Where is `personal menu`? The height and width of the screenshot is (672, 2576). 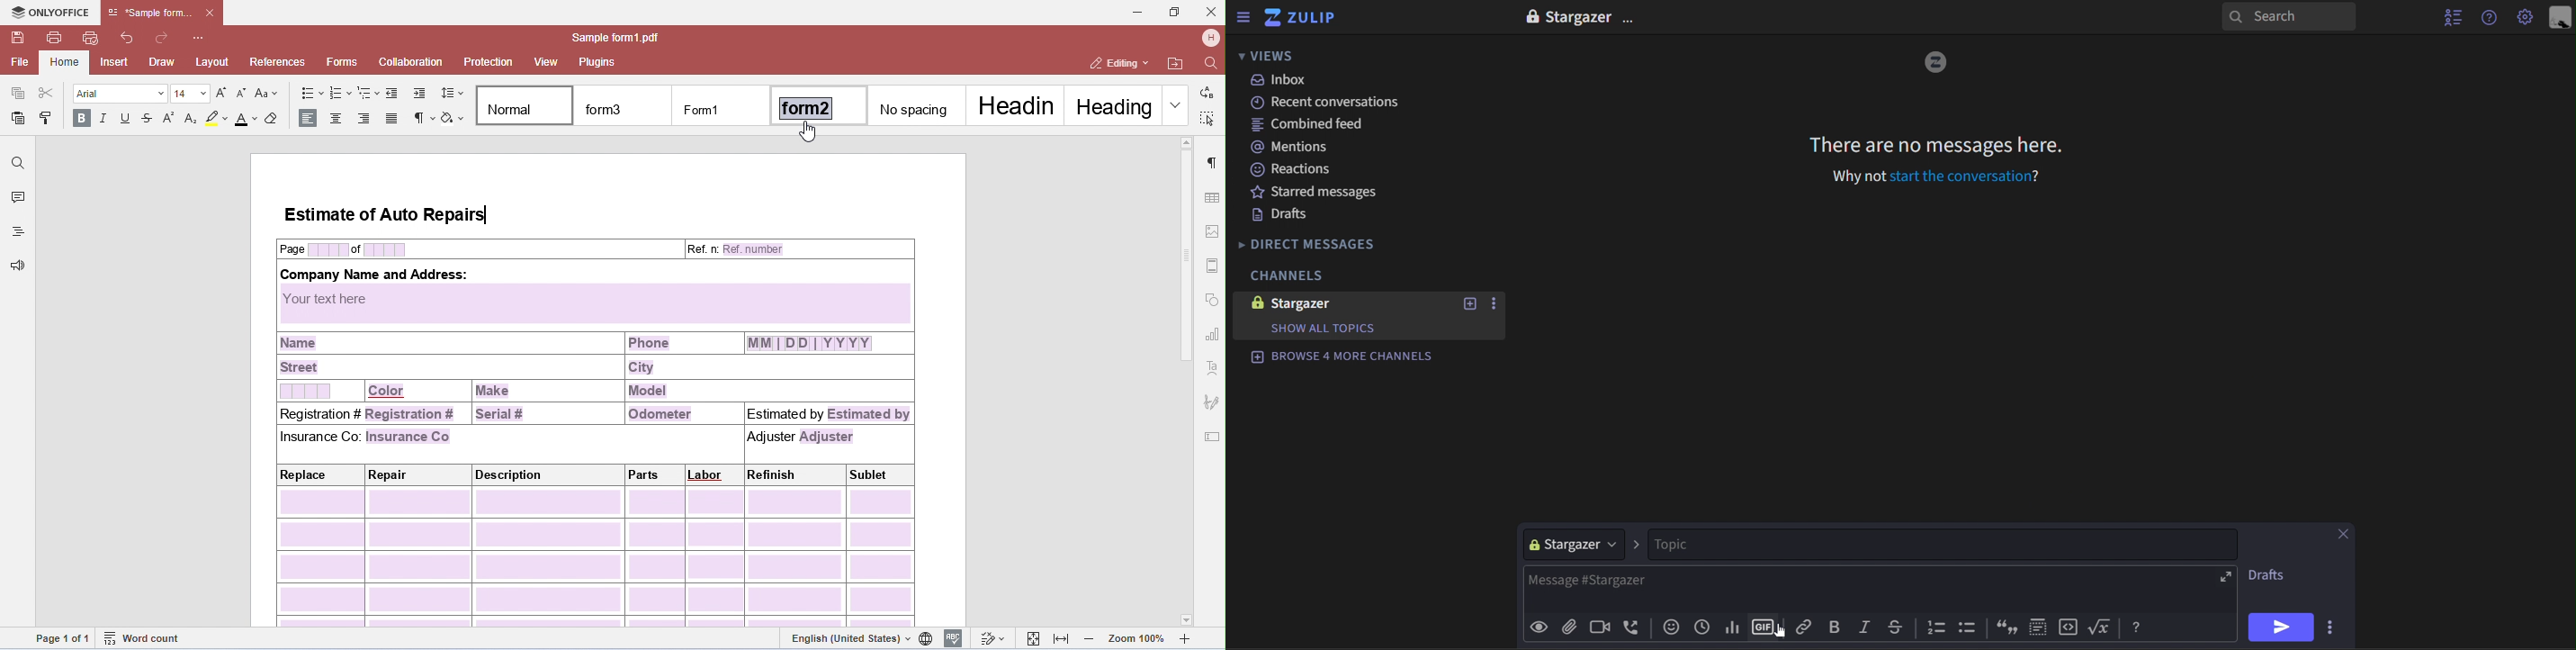 personal menu is located at coordinates (2558, 17).